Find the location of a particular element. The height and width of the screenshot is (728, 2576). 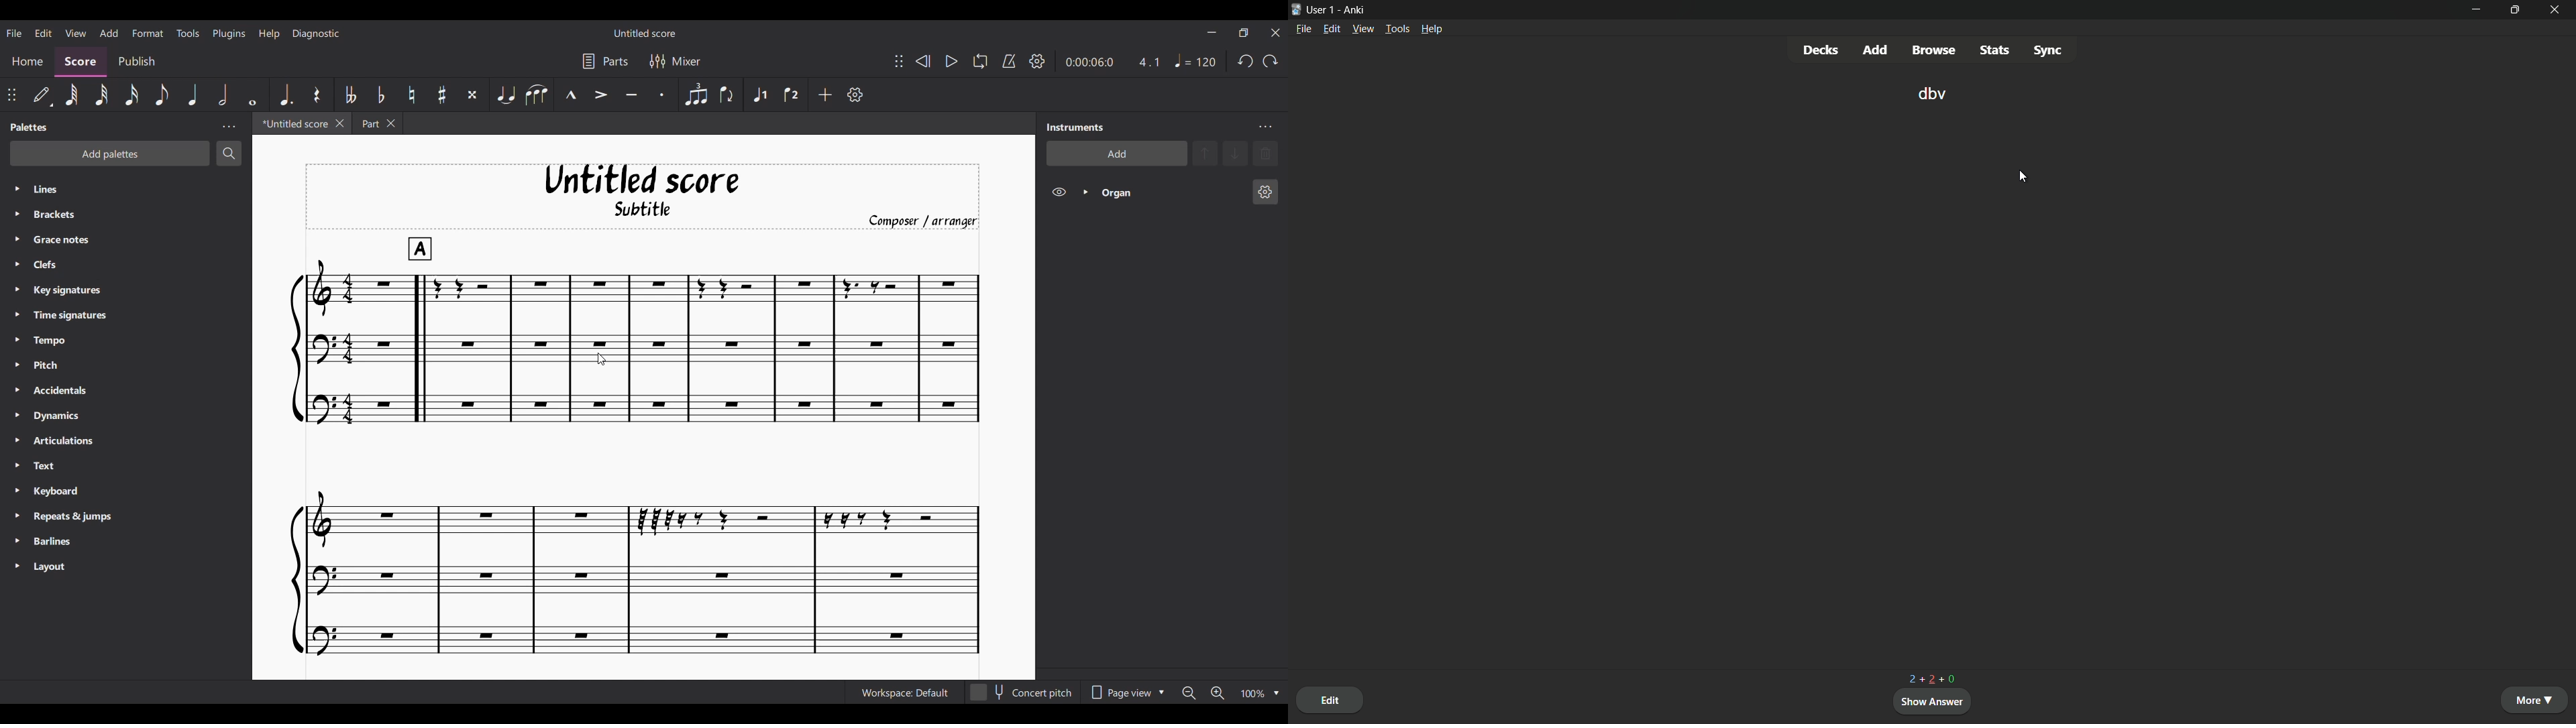

Toggle sharp is located at coordinates (441, 95).